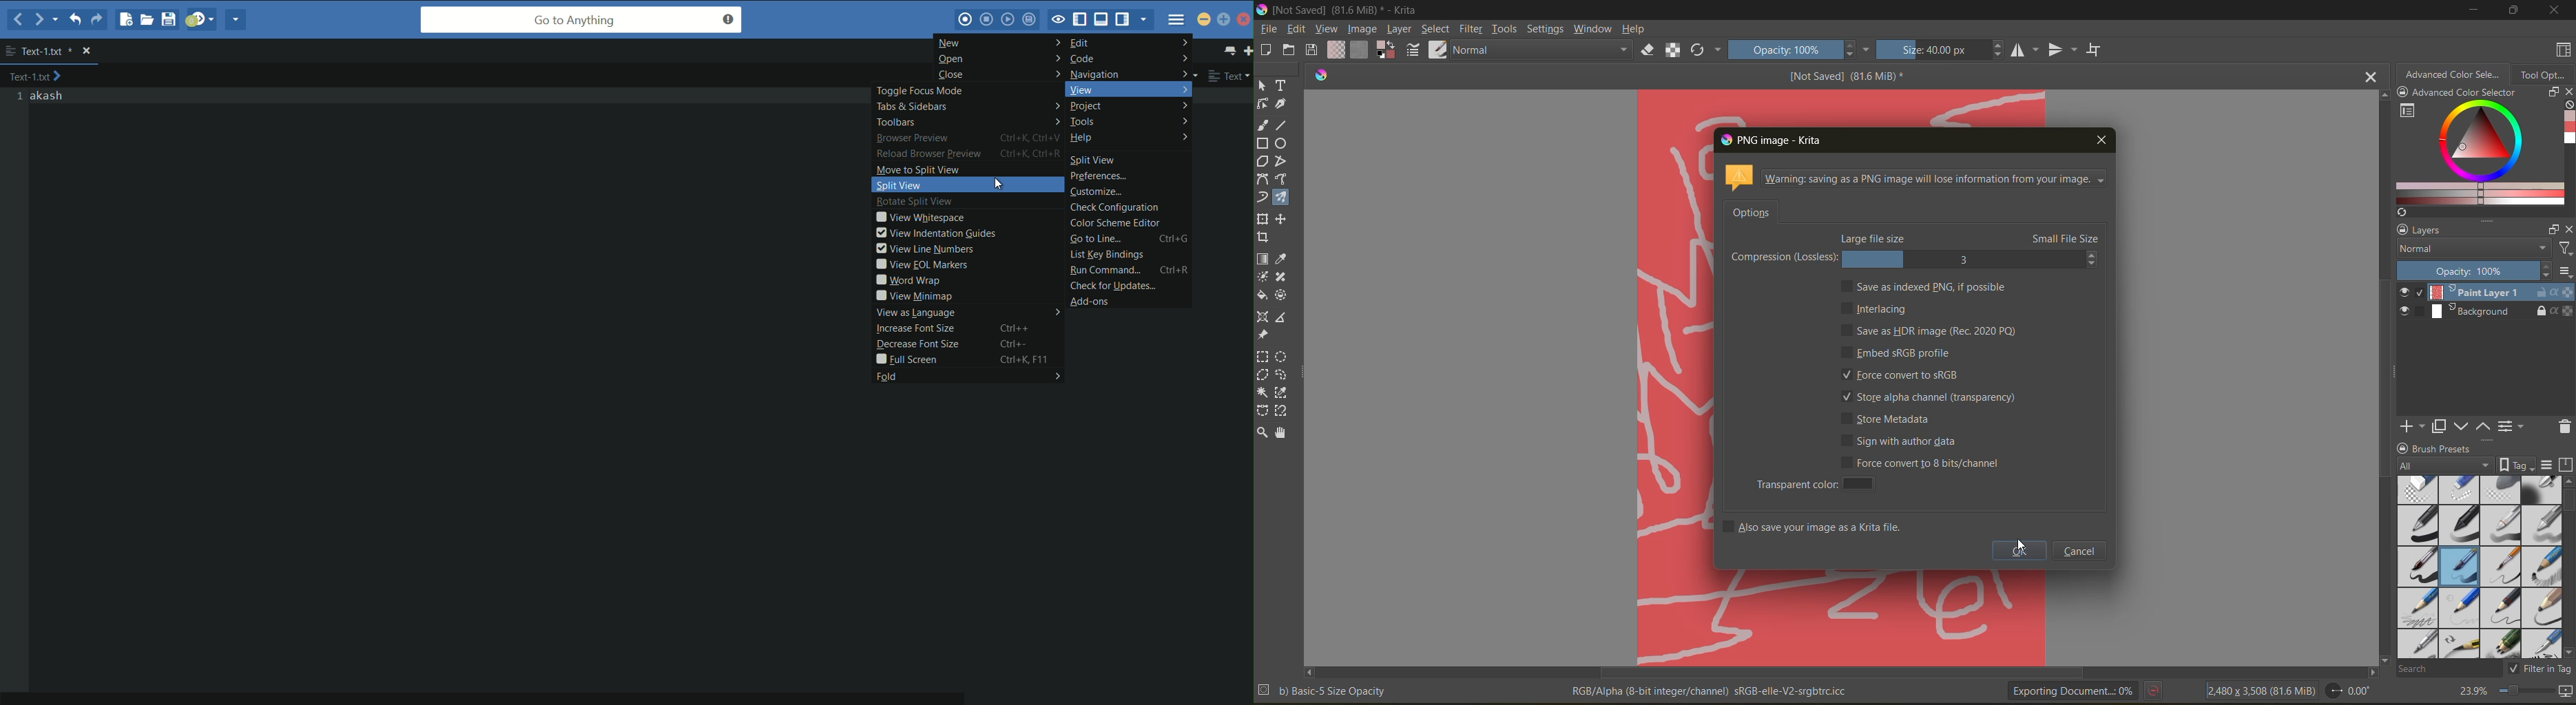 The height and width of the screenshot is (728, 2576). Describe the element at coordinates (2347, 691) in the screenshot. I see `flip angle` at that location.